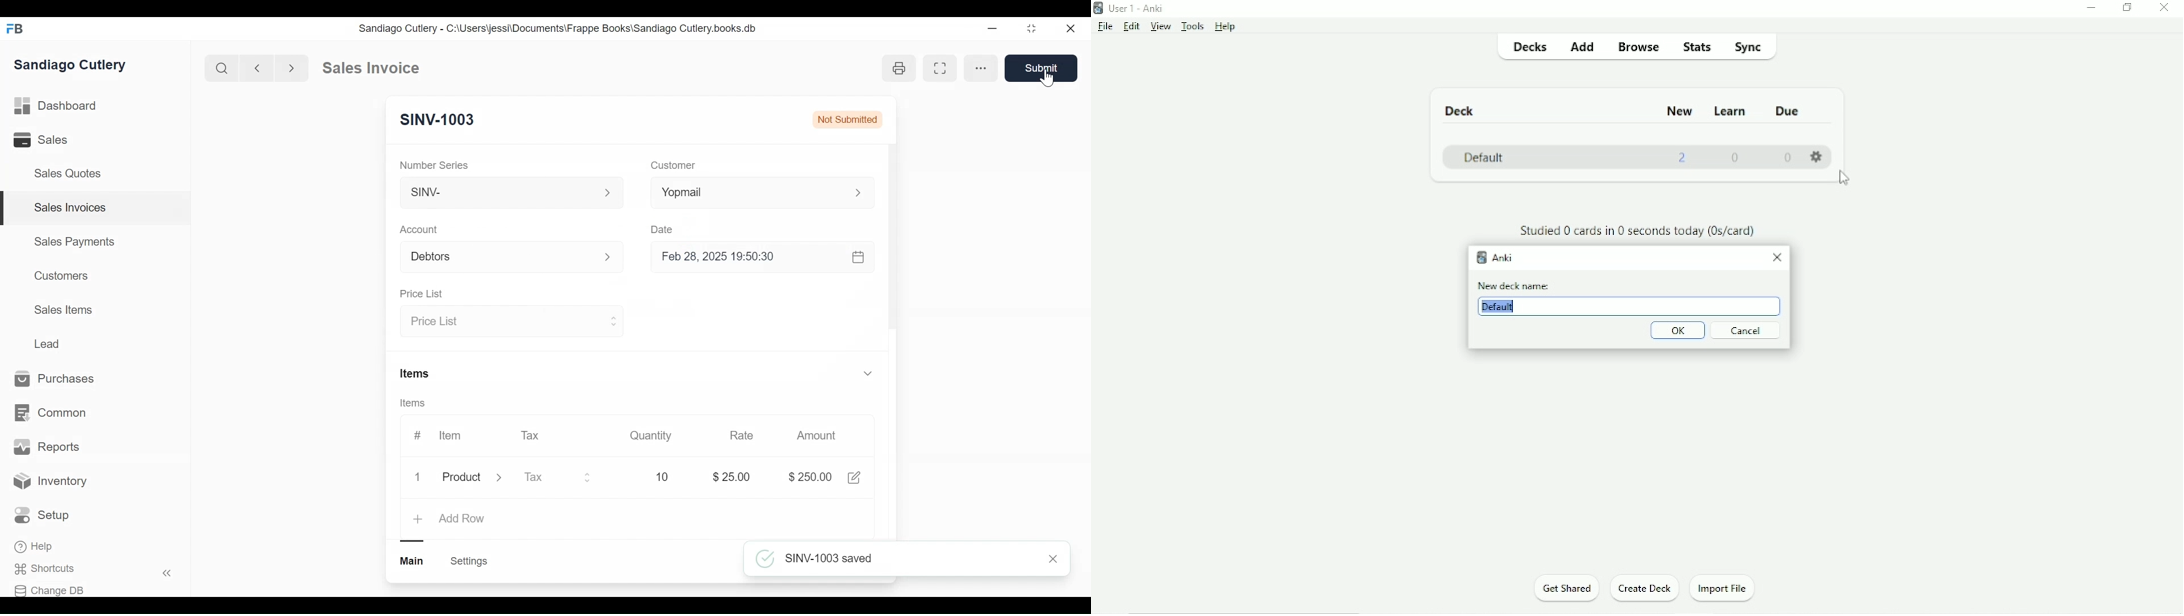  What do you see at coordinates (471, 561) in the screenshot?
I see `Settings` at bounding box center [471, 561].